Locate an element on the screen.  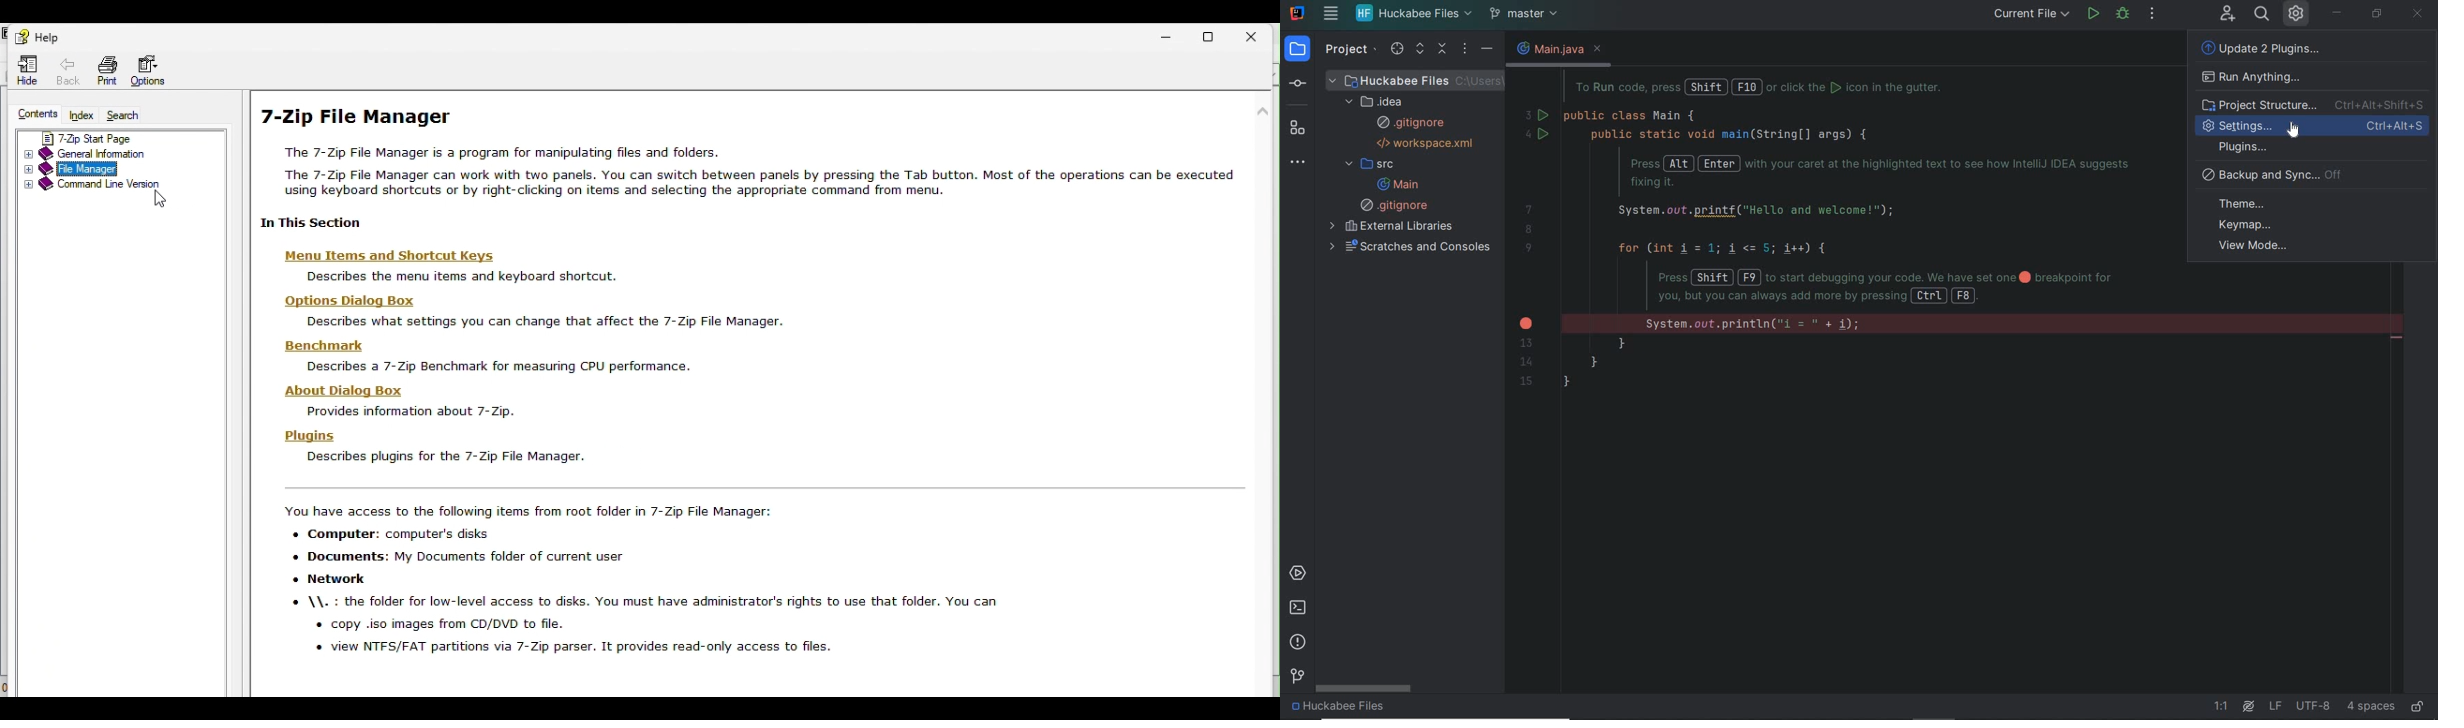
‘About Dialog Box is located at coordinates (371, 391).